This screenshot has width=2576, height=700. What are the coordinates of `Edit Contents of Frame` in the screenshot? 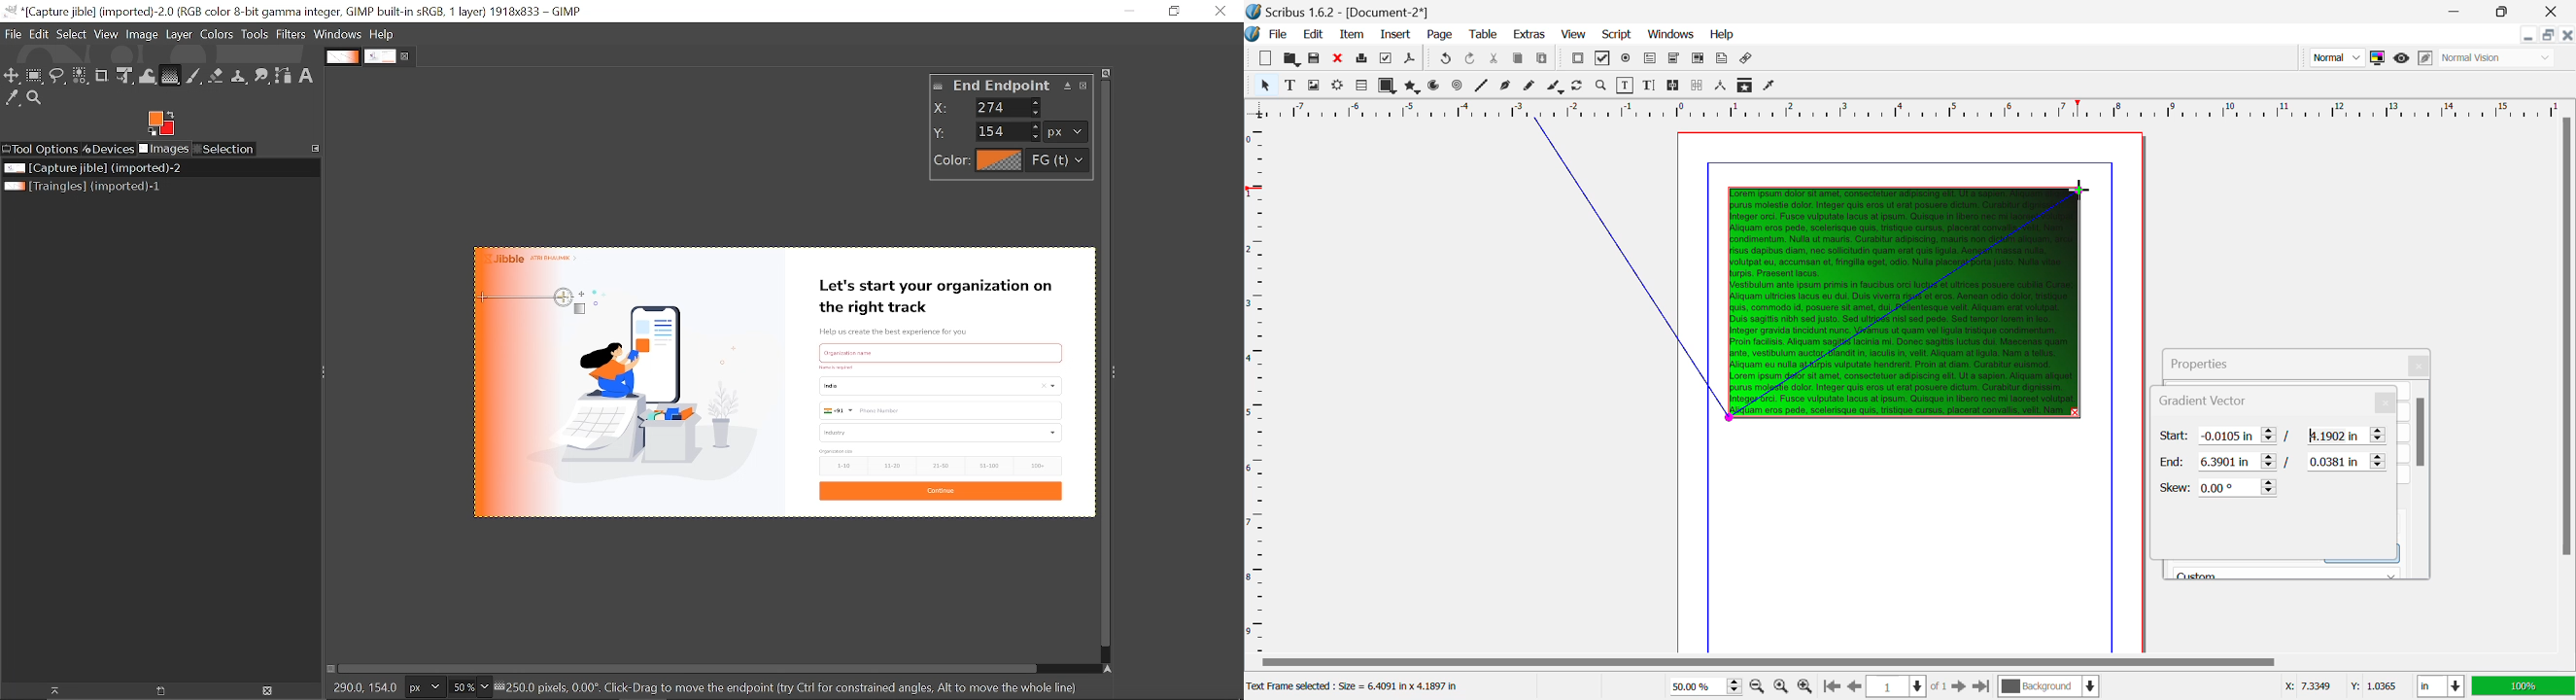 It's located at (1626, 85).